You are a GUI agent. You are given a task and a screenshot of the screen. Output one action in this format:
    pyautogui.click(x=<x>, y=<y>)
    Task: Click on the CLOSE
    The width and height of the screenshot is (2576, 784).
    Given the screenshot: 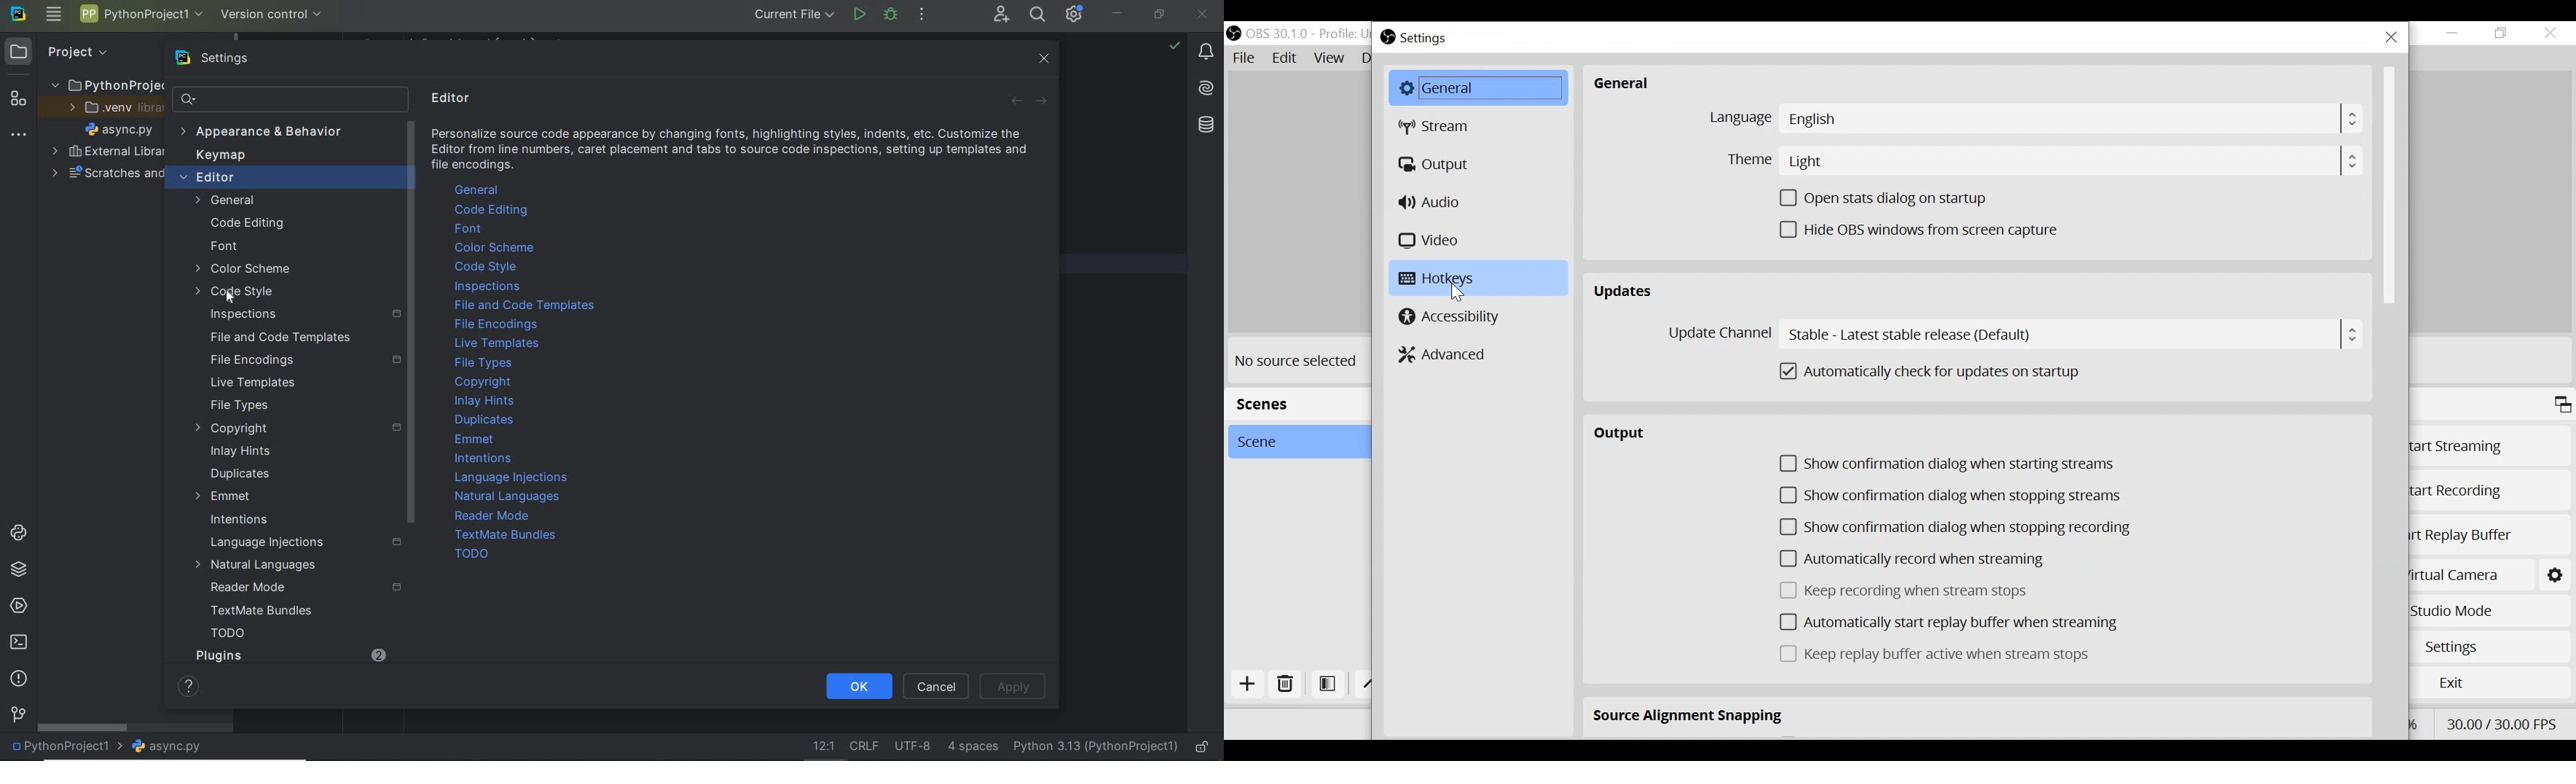 What is the action you would take?
    pyautogui.click(x=1203, y=13)
    